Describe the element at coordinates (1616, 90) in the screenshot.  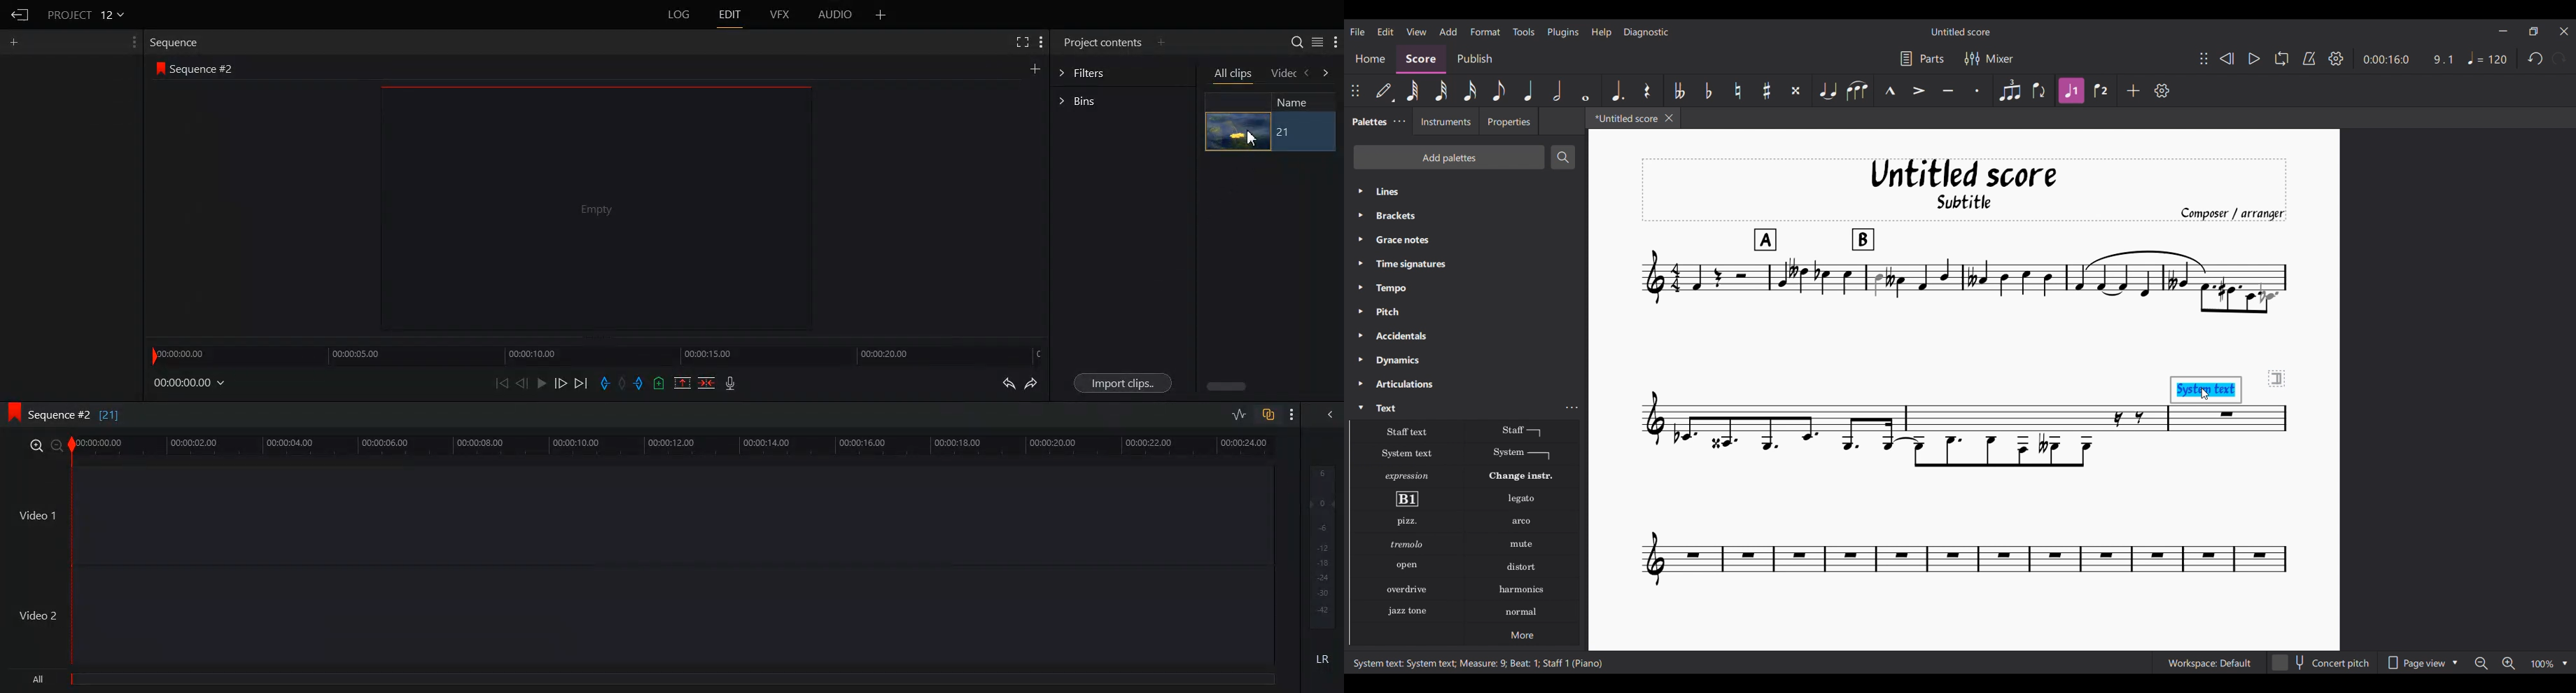
I see `Augmentation dot` at that location.